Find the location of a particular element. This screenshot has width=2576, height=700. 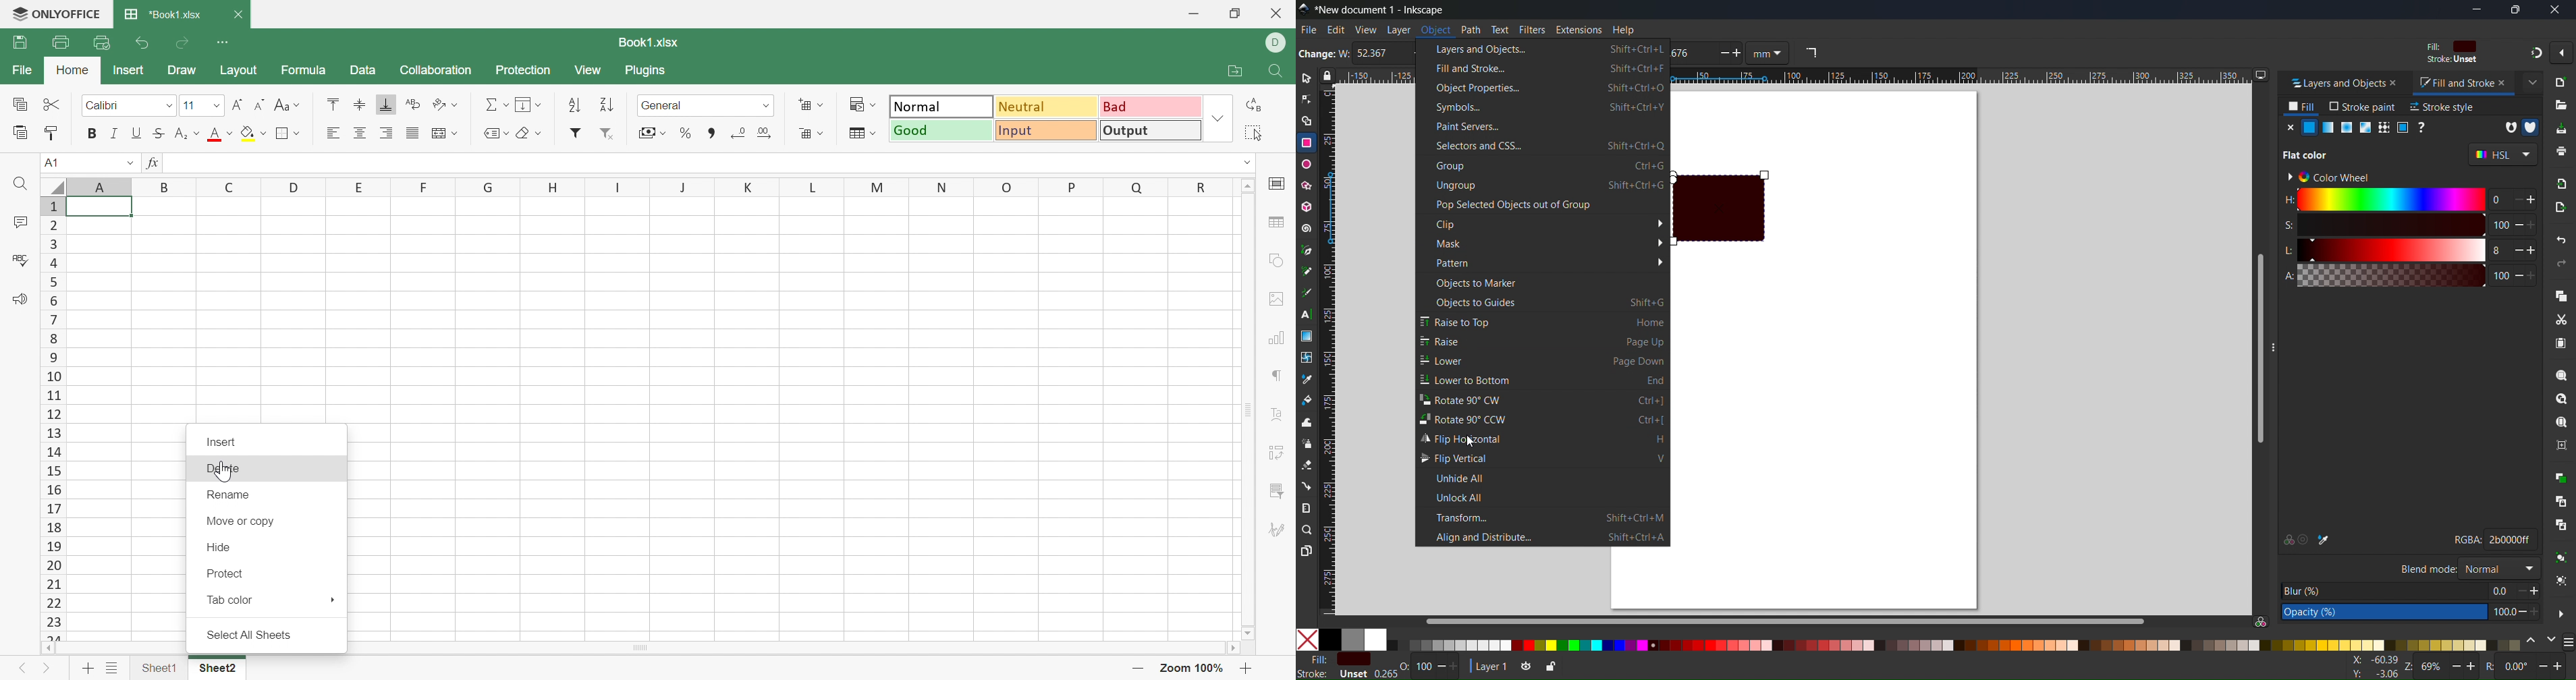

Align Right is located at coordinates (388, 132).